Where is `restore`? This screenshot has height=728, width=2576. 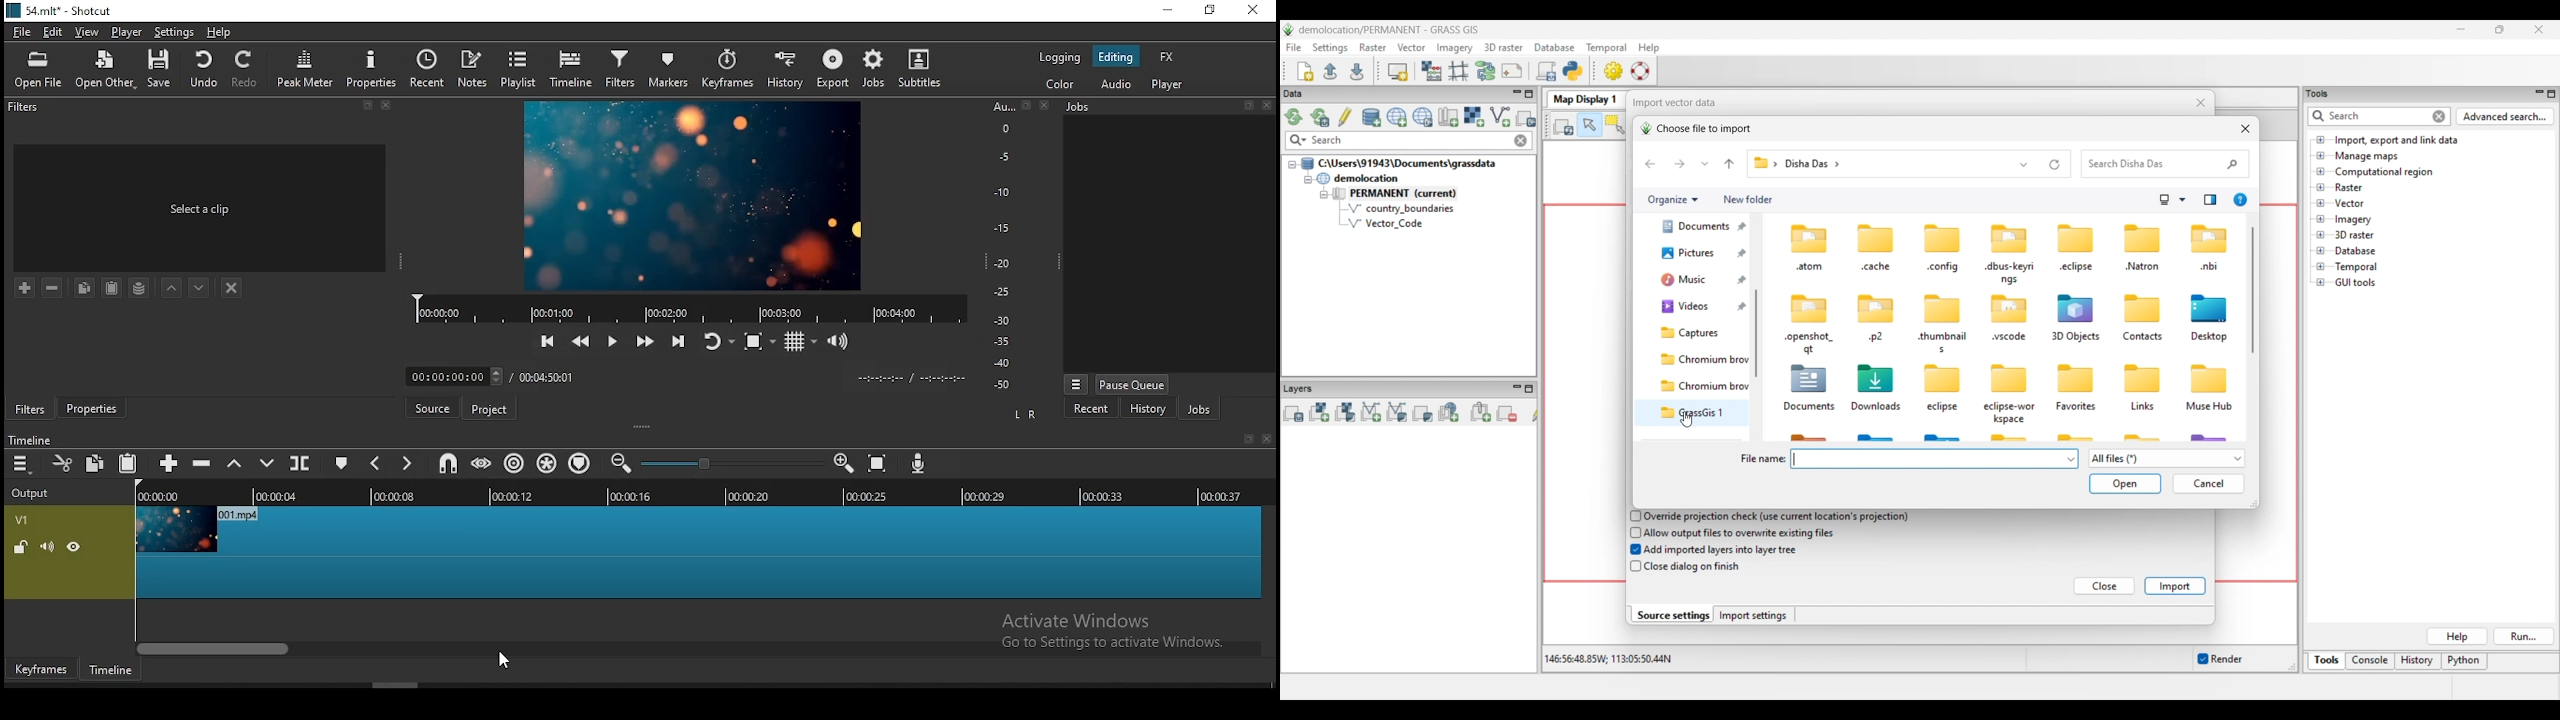 restore is located at coordinates (367, 106).